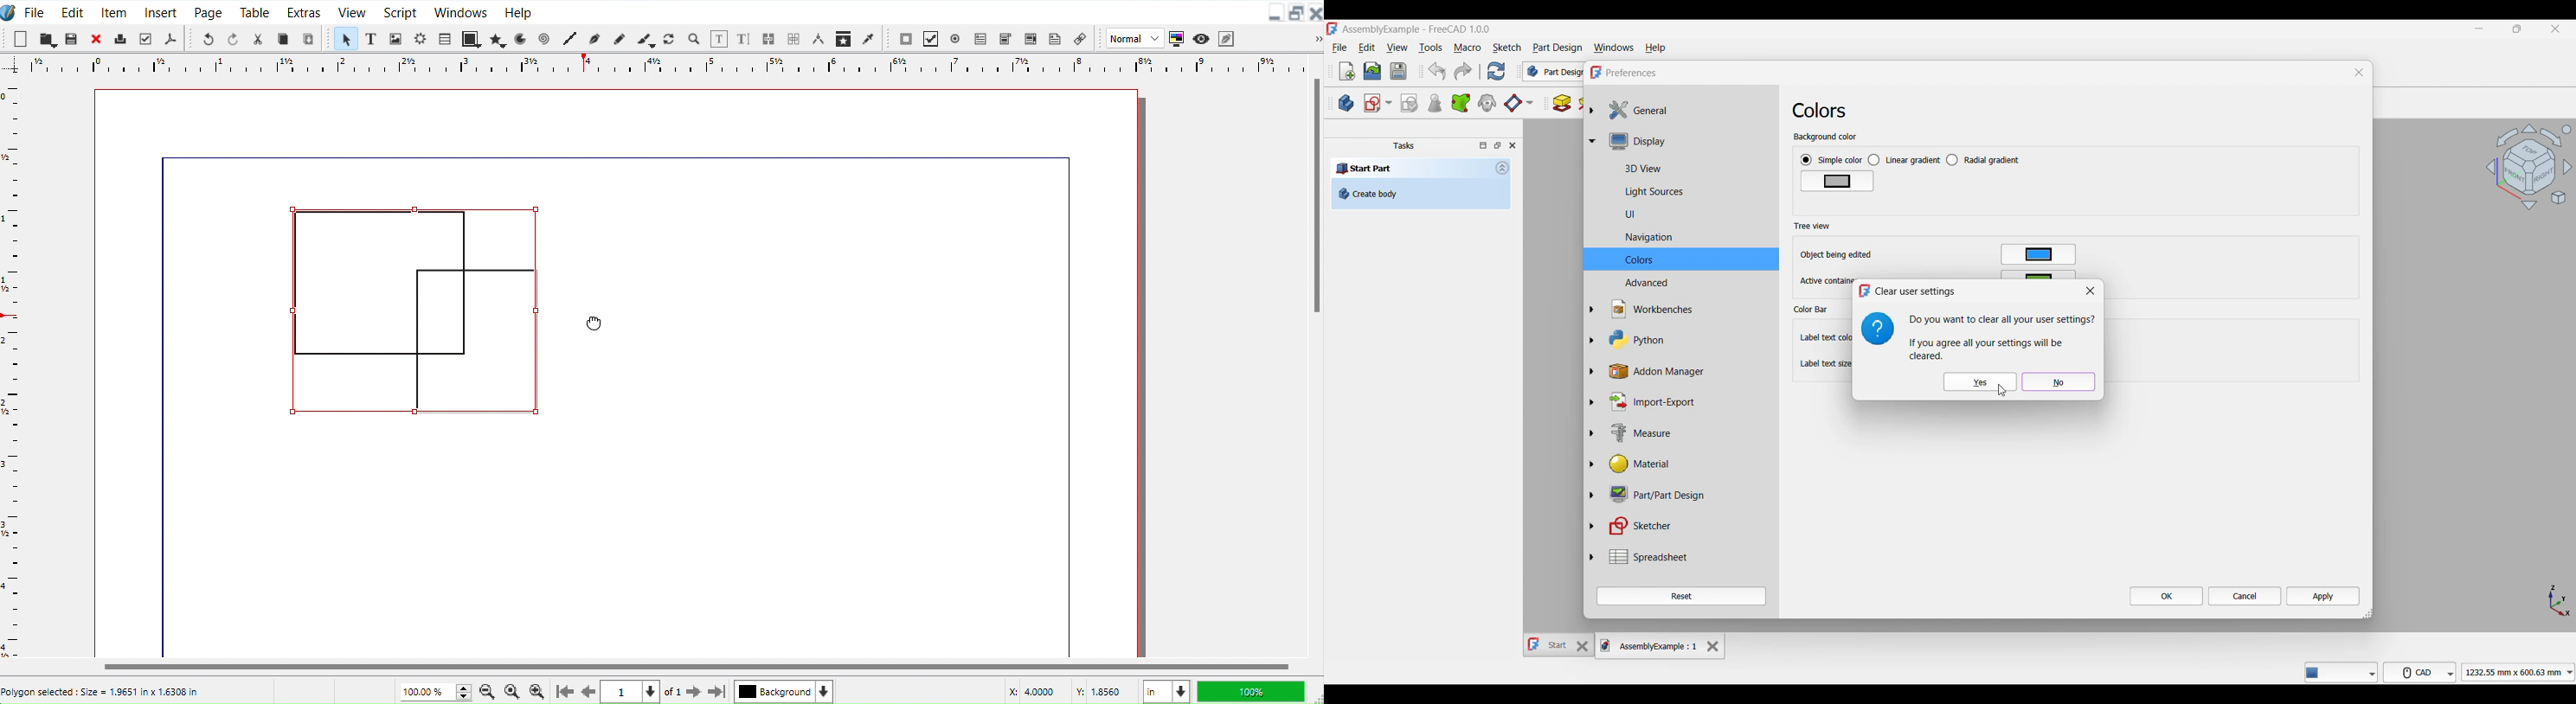  I want to click on Toggle for Simple color, so click(1831, 160).